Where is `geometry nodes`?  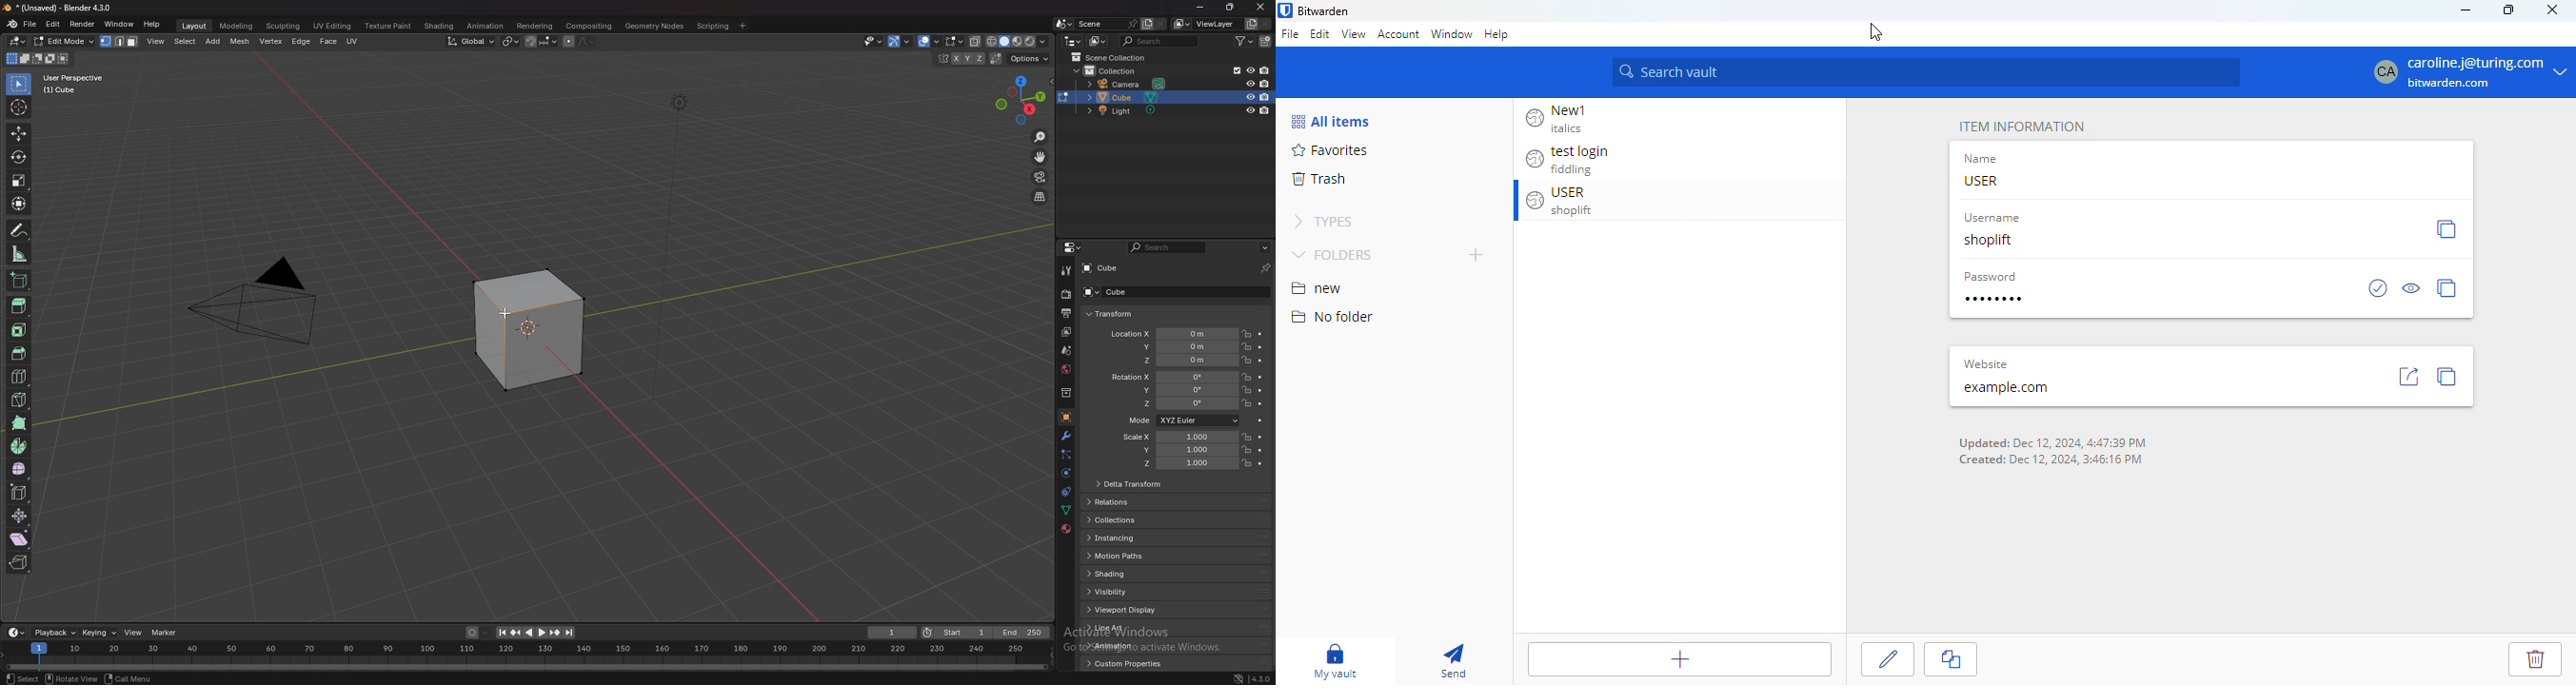 geometry nodes is located at coordinates (655, 25).